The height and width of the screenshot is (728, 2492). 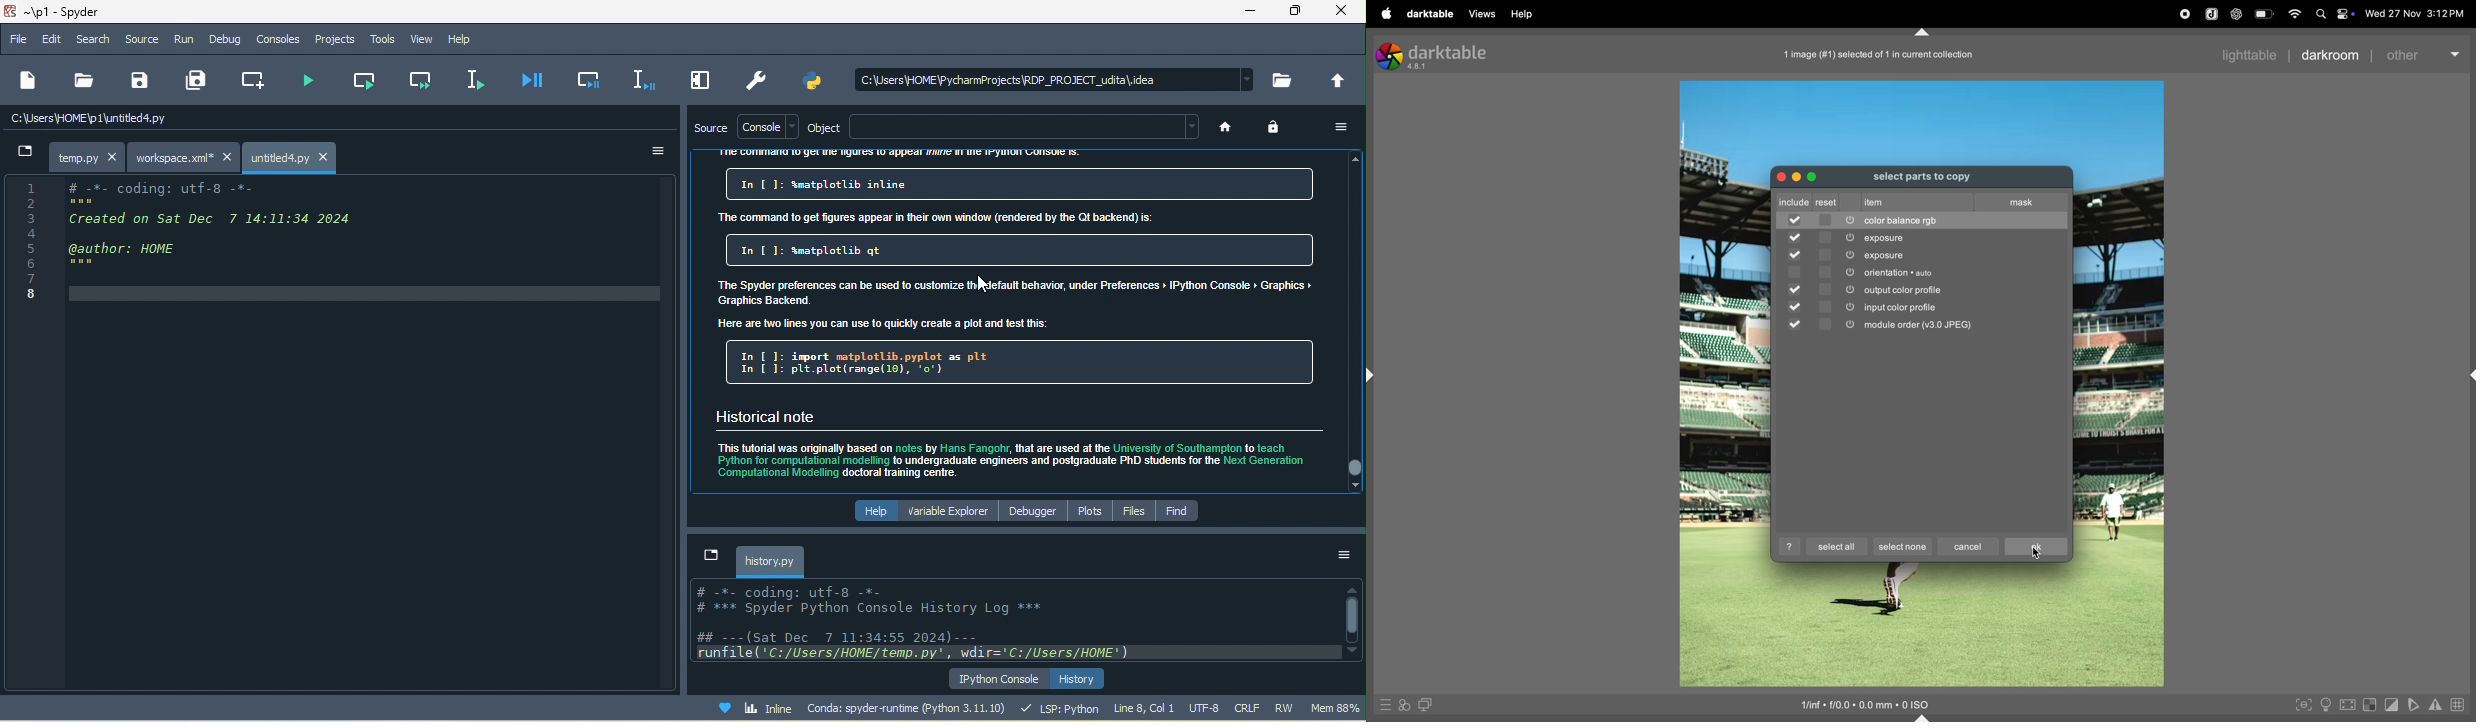 What do you see at coordinates (1055, 76) in the screenshot?
I see `c\users\home` at bounding box center [1055, 76].